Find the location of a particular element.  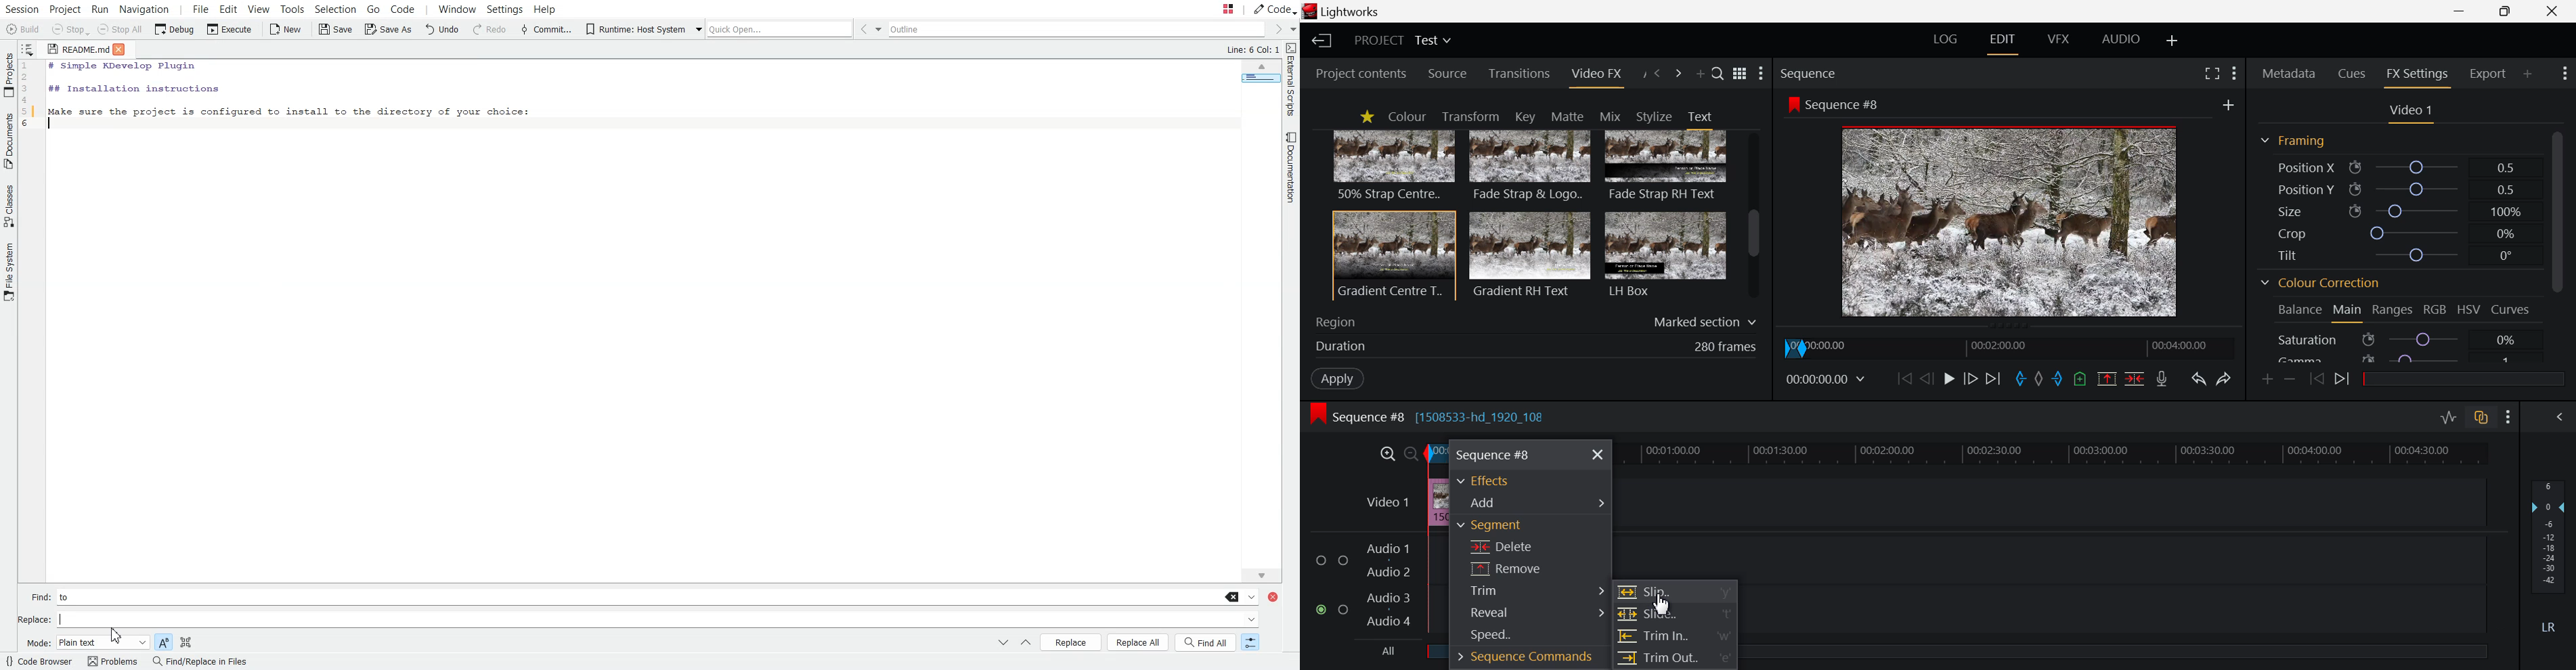

Cues is located at coordinates (2354, 72).